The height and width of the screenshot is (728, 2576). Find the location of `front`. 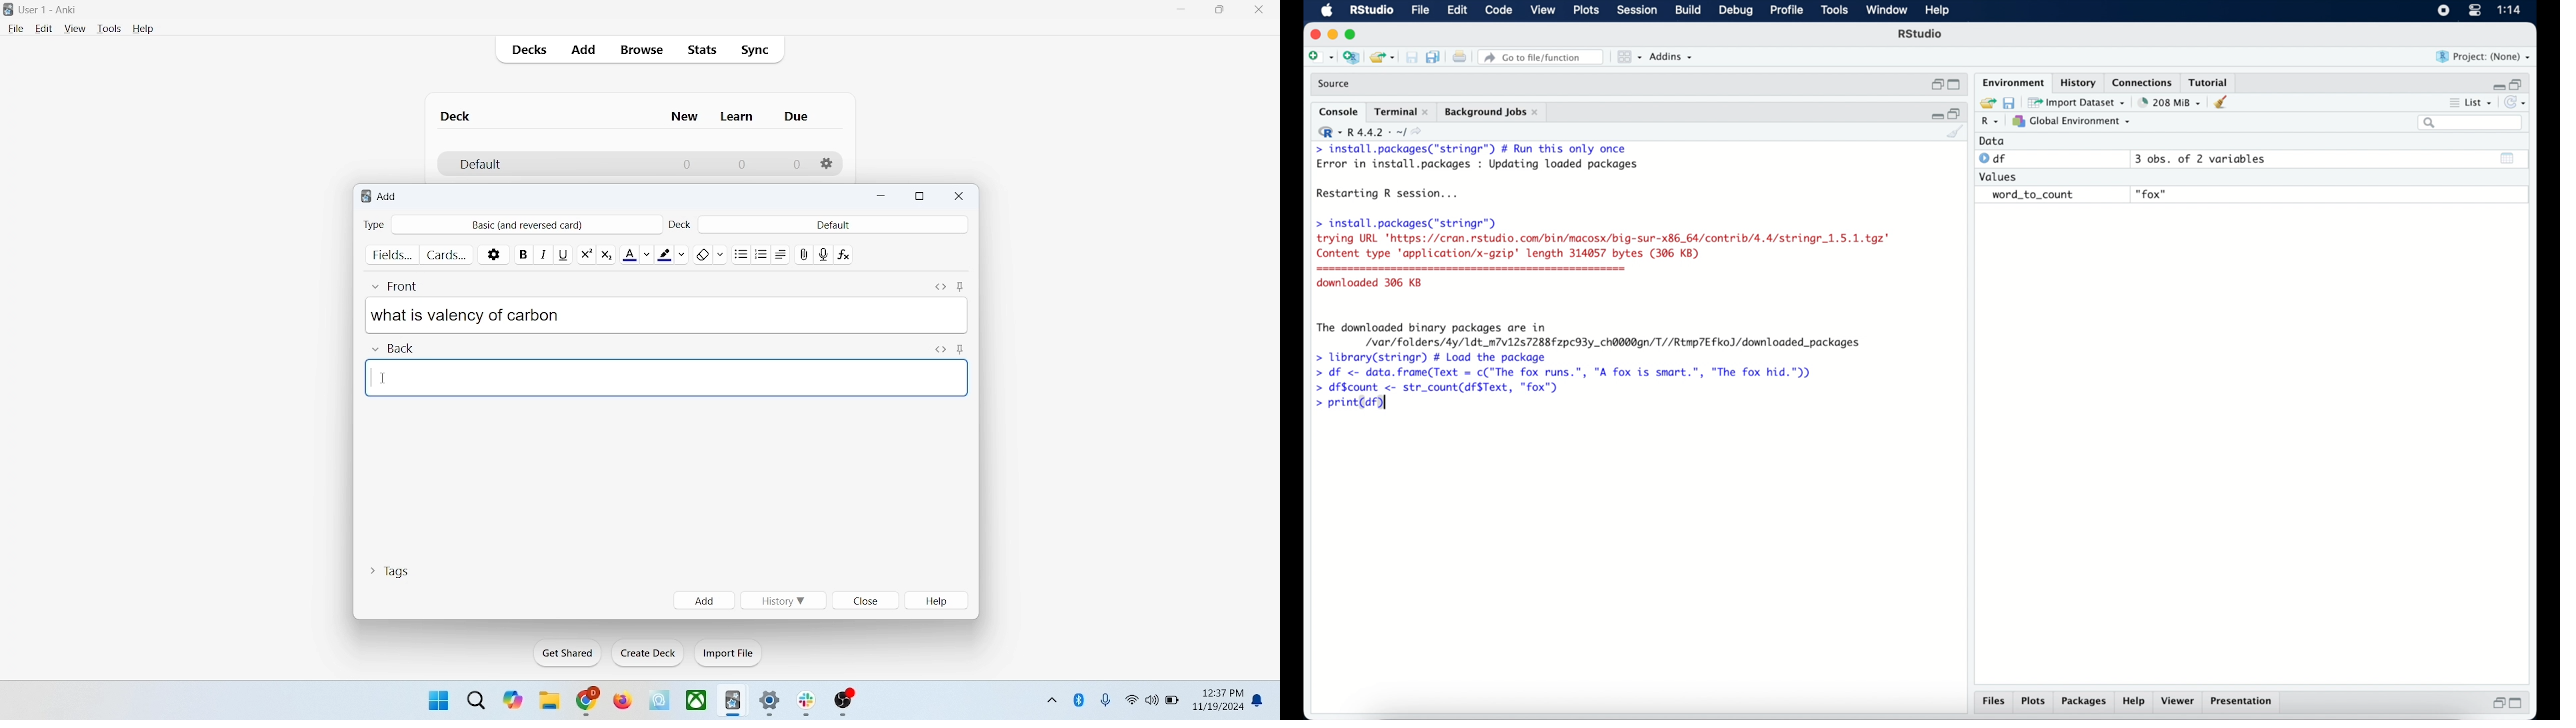

front is located at coordinates (399, 283).